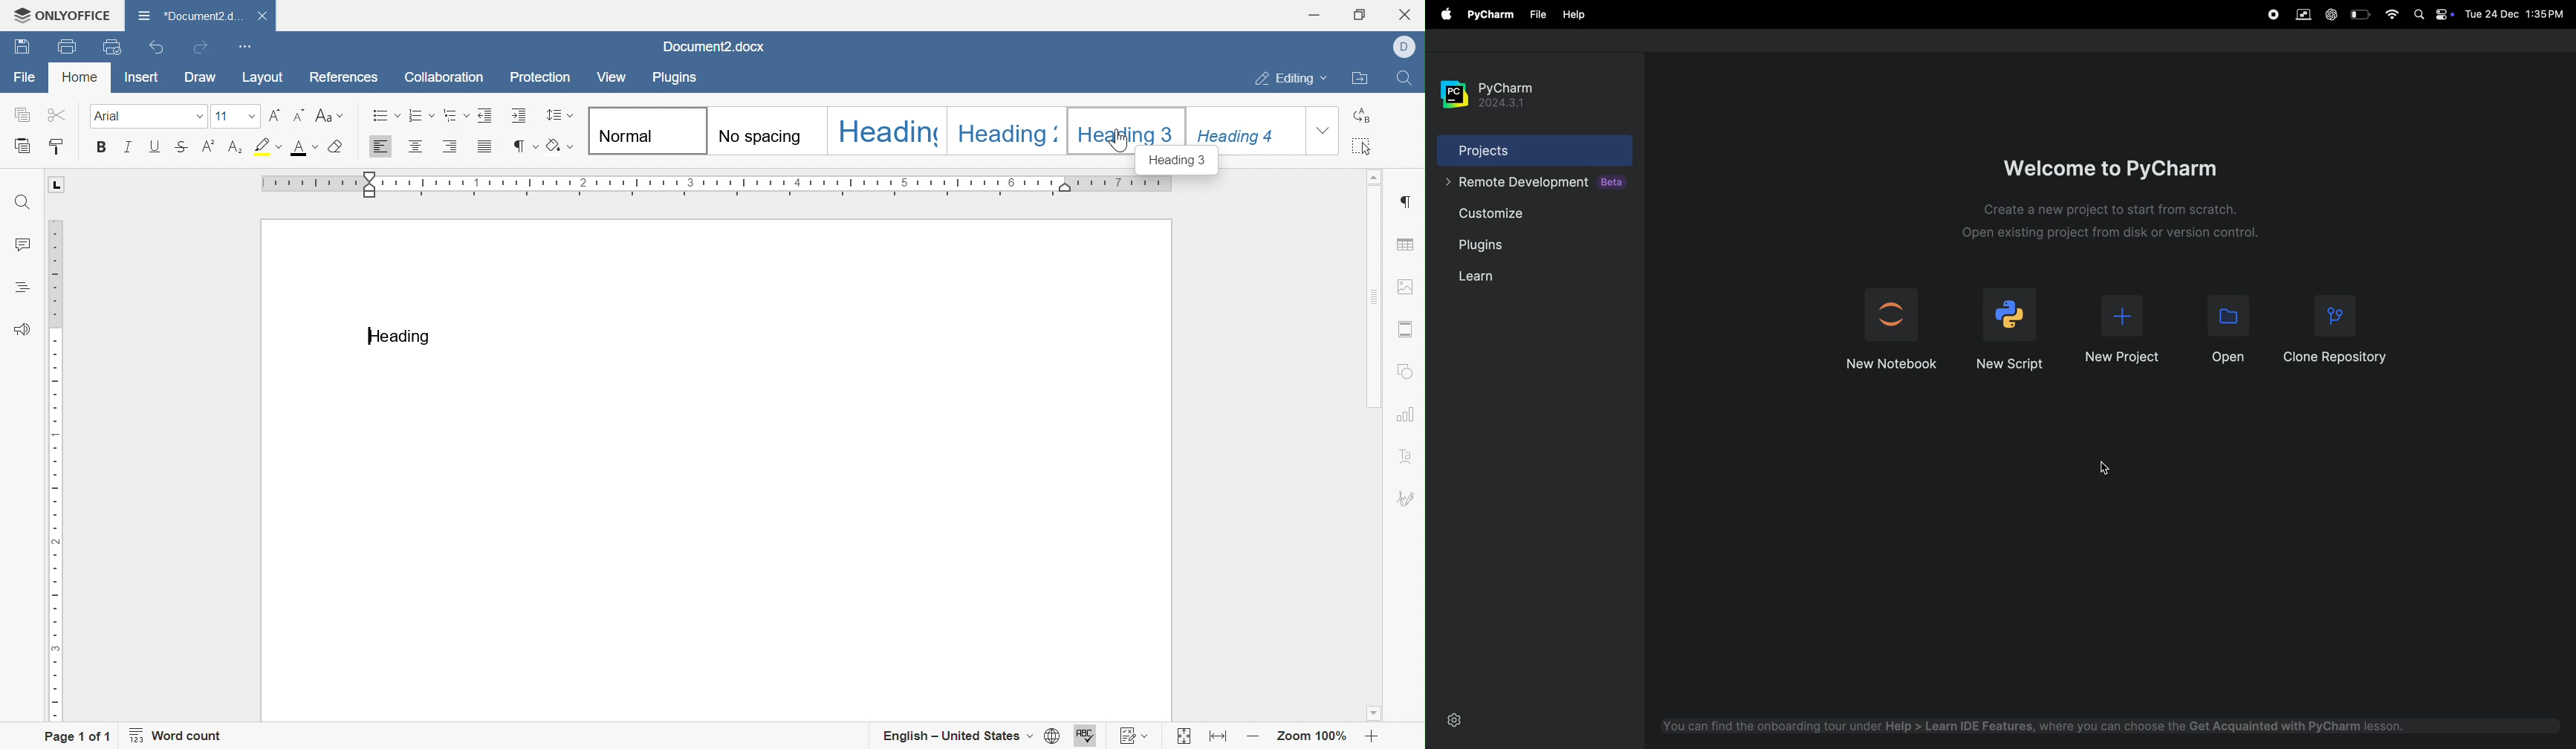 The width and height of the screenshot is (2576, 756). I want to click on Superscript, so click(208, 148).